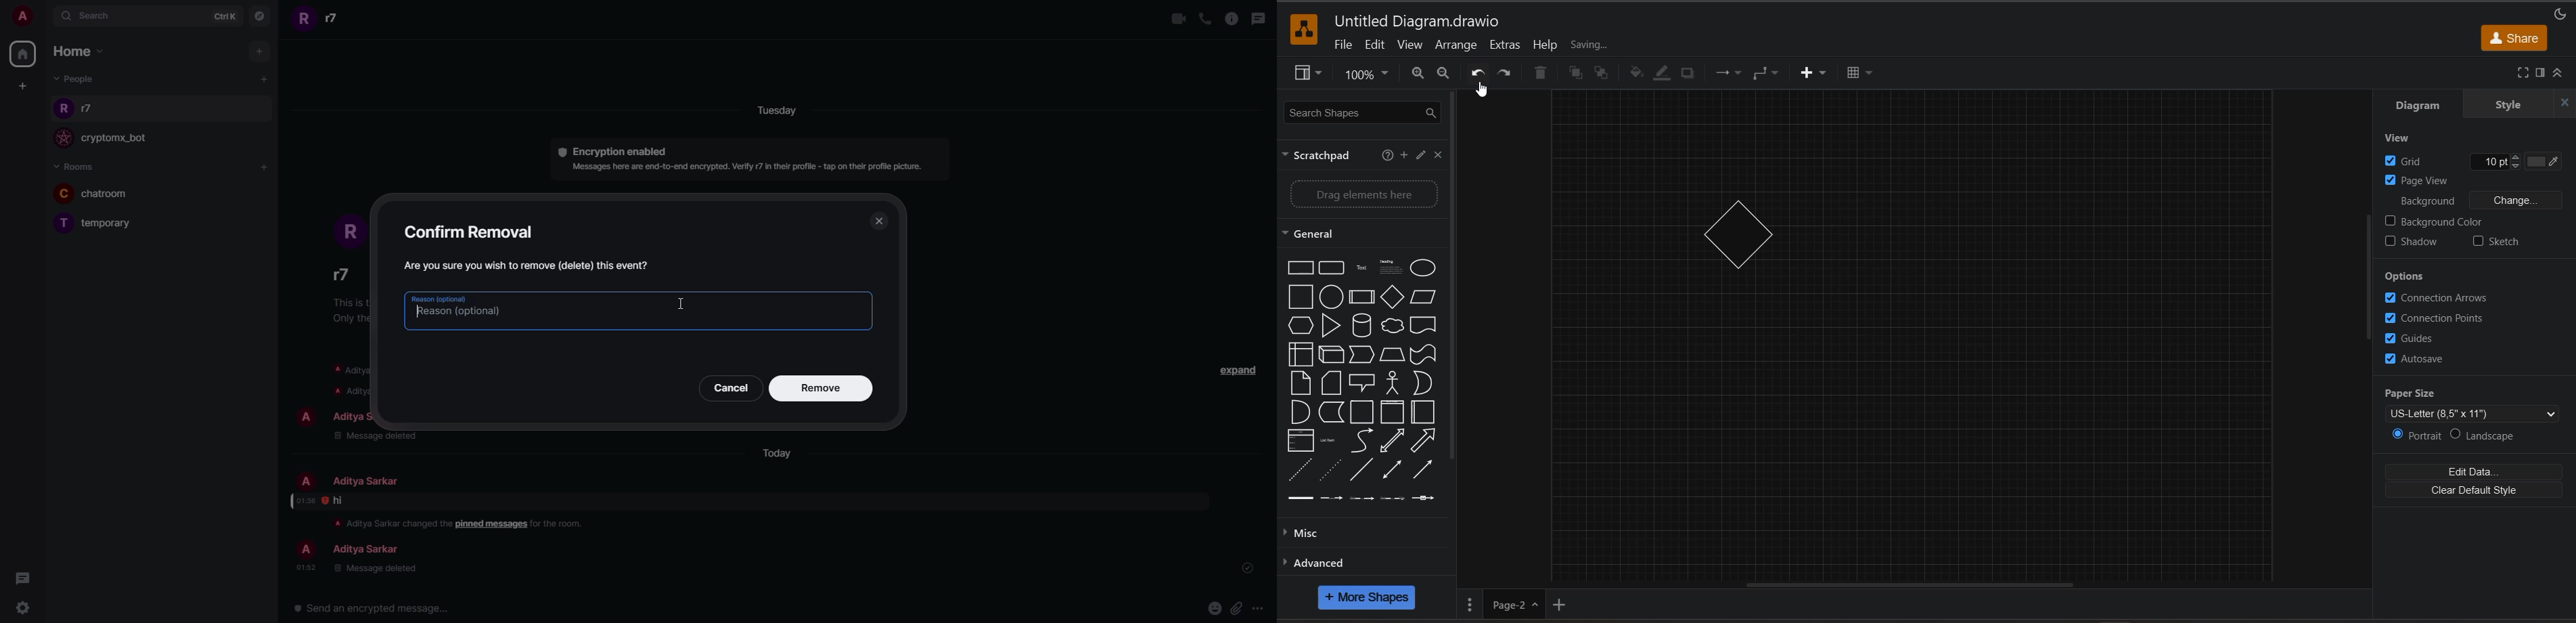 Image resolution: width=2576 pixels, height=644 pixels. Describe the element at coordinates (2414, 338) in the screenshot. I see `guides` at that location.